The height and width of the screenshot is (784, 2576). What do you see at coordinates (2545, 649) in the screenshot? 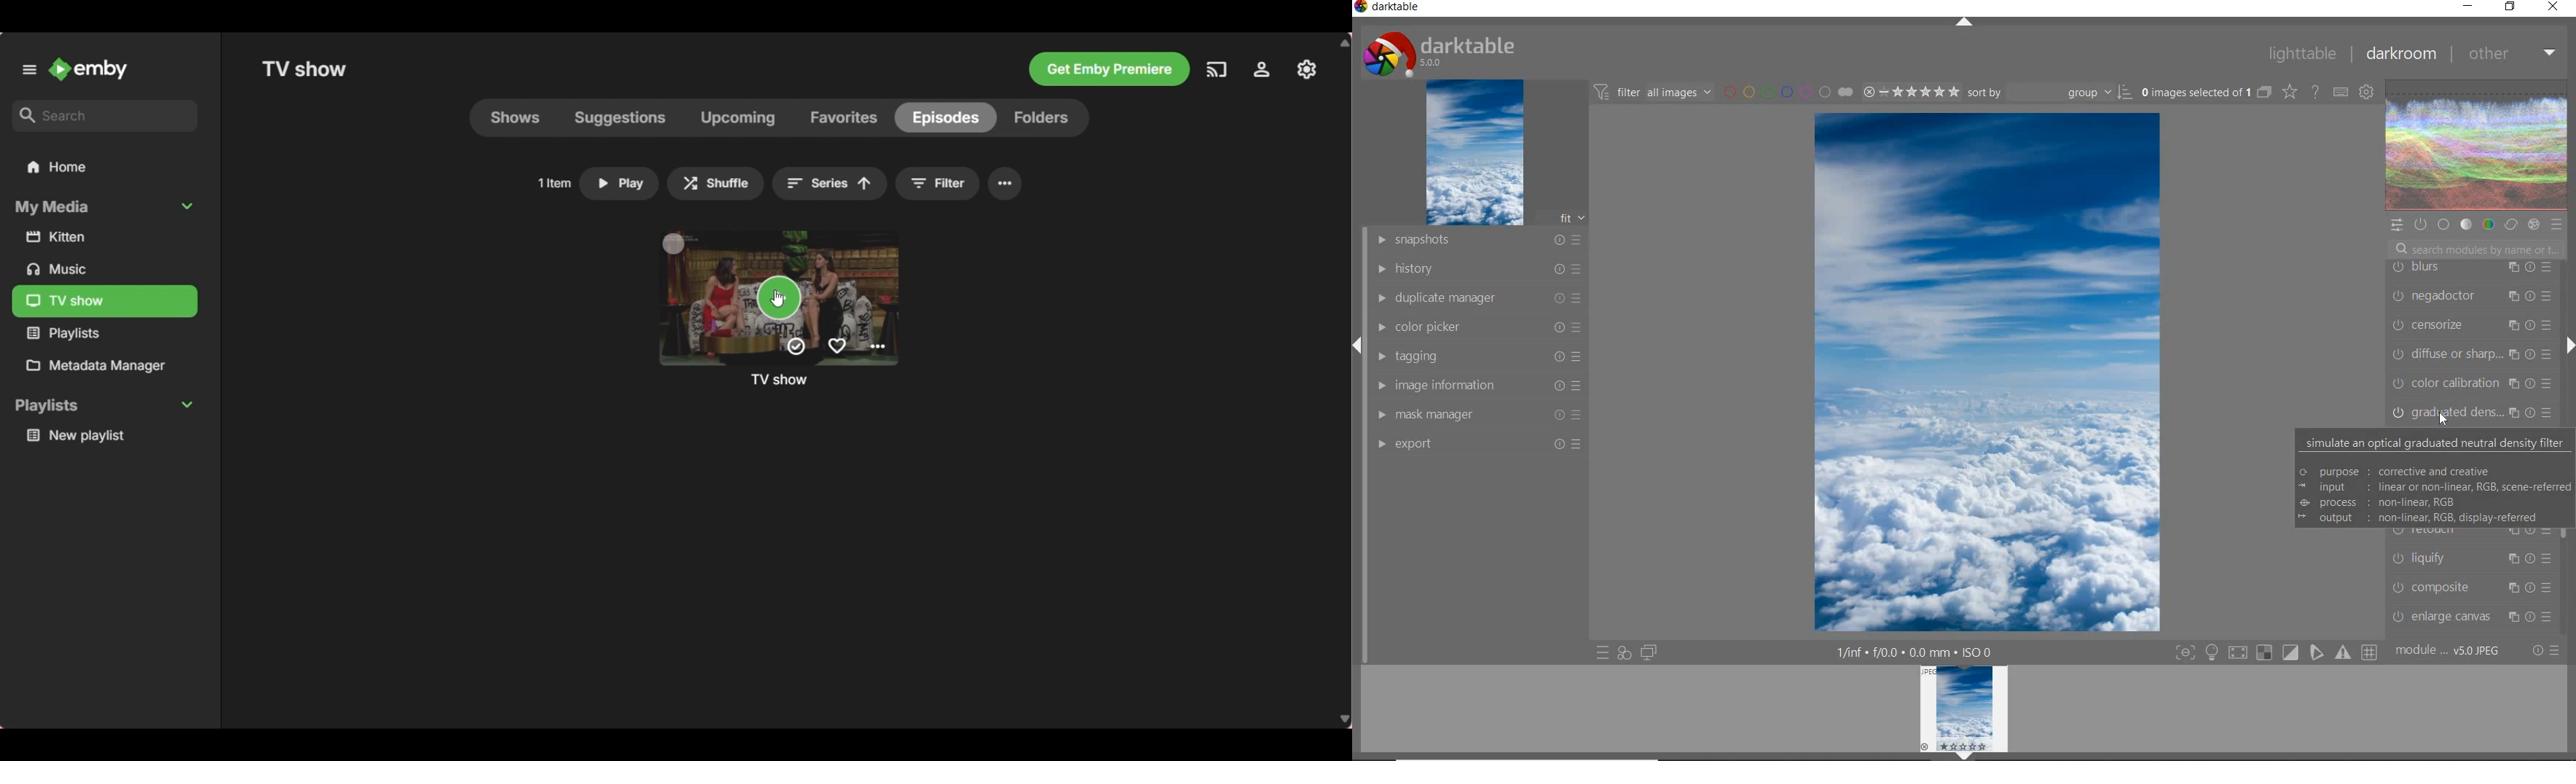
I see `RESET OR PRESET & PREFERENCE` at bounding box center [2545, 649].